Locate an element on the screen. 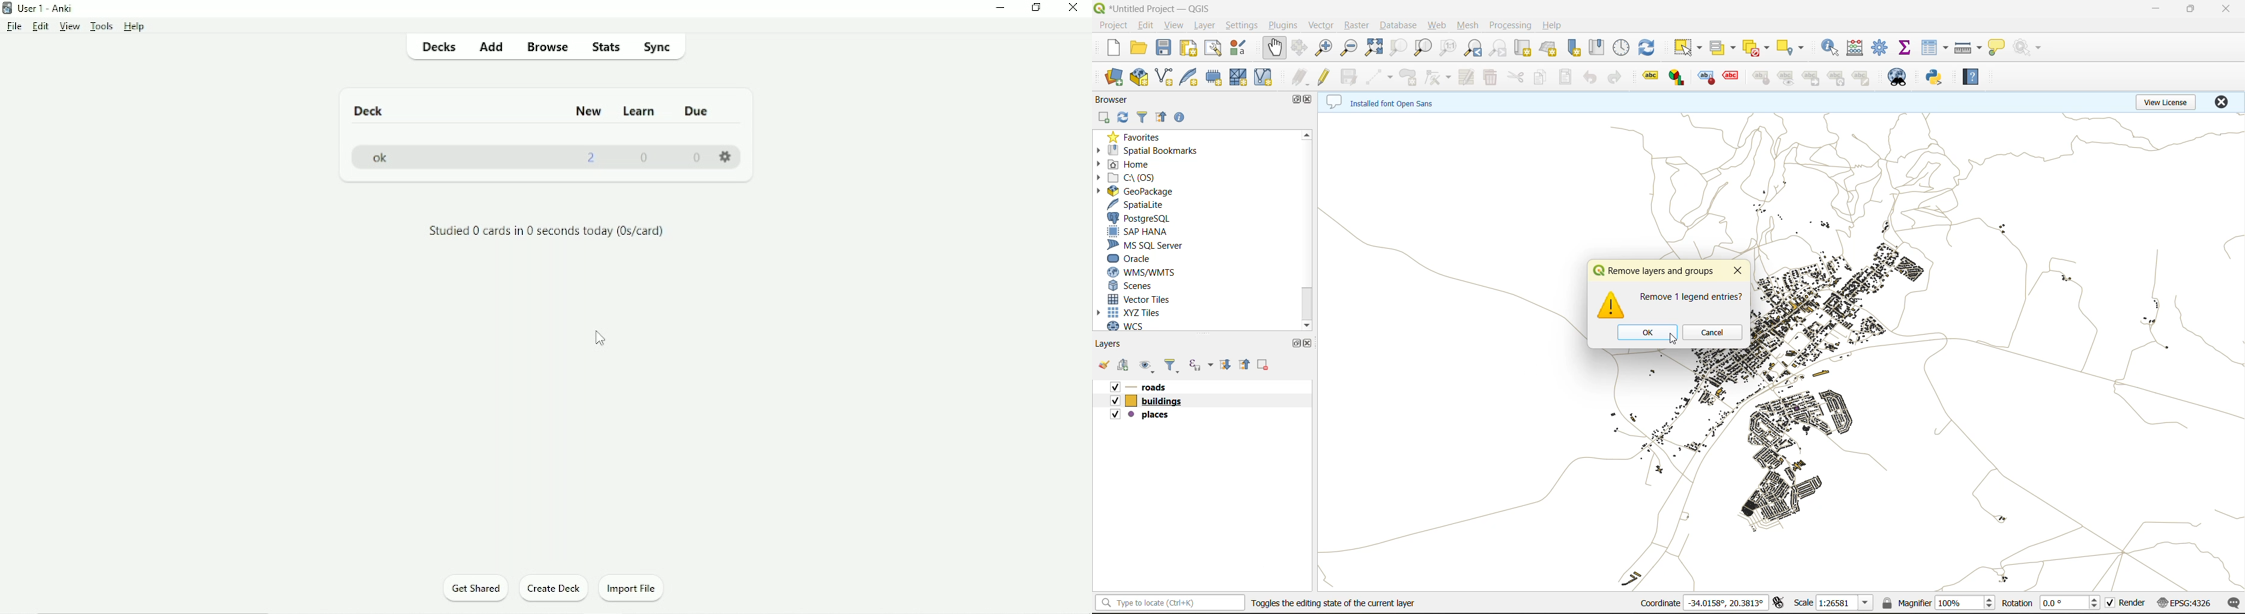  filter by expression is located at coordinates (1200, 365).